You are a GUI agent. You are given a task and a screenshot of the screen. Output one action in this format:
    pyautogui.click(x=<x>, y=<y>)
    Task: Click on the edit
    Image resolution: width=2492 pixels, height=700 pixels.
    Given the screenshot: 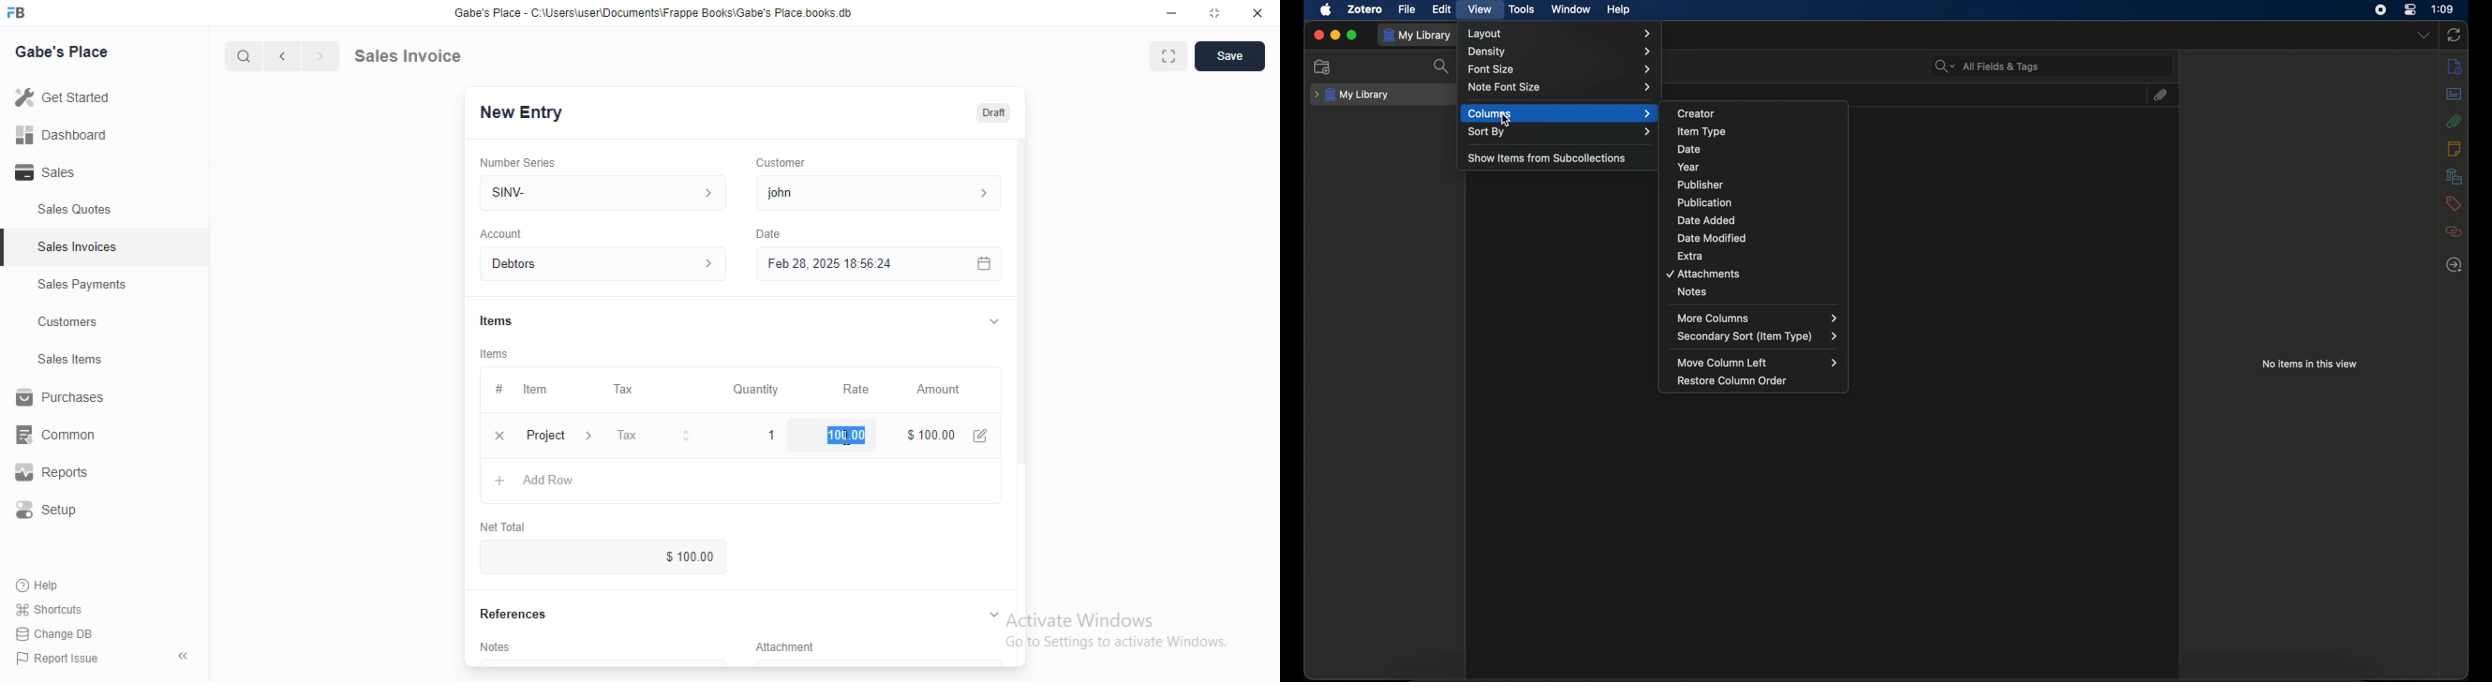 What is the action you would take?
    pyautogui.click(x=983, y=435)
    